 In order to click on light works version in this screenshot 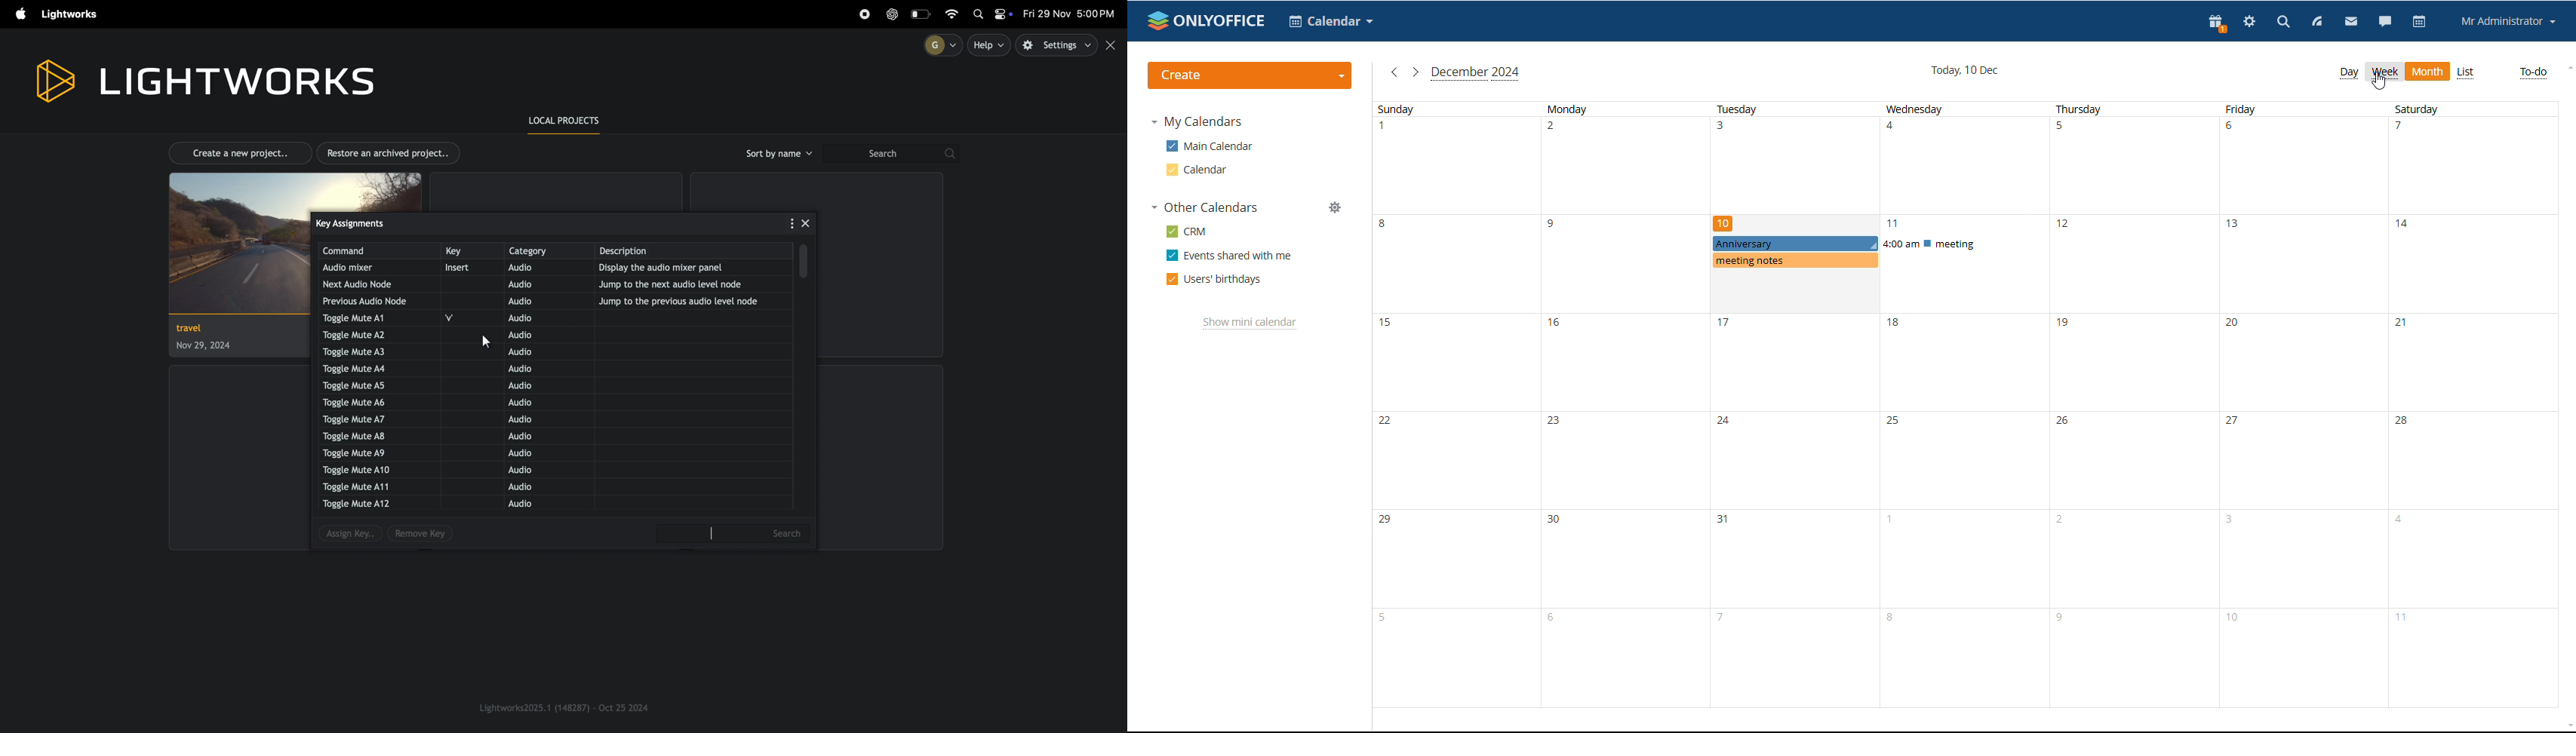, I will do `click(565, 707)`.